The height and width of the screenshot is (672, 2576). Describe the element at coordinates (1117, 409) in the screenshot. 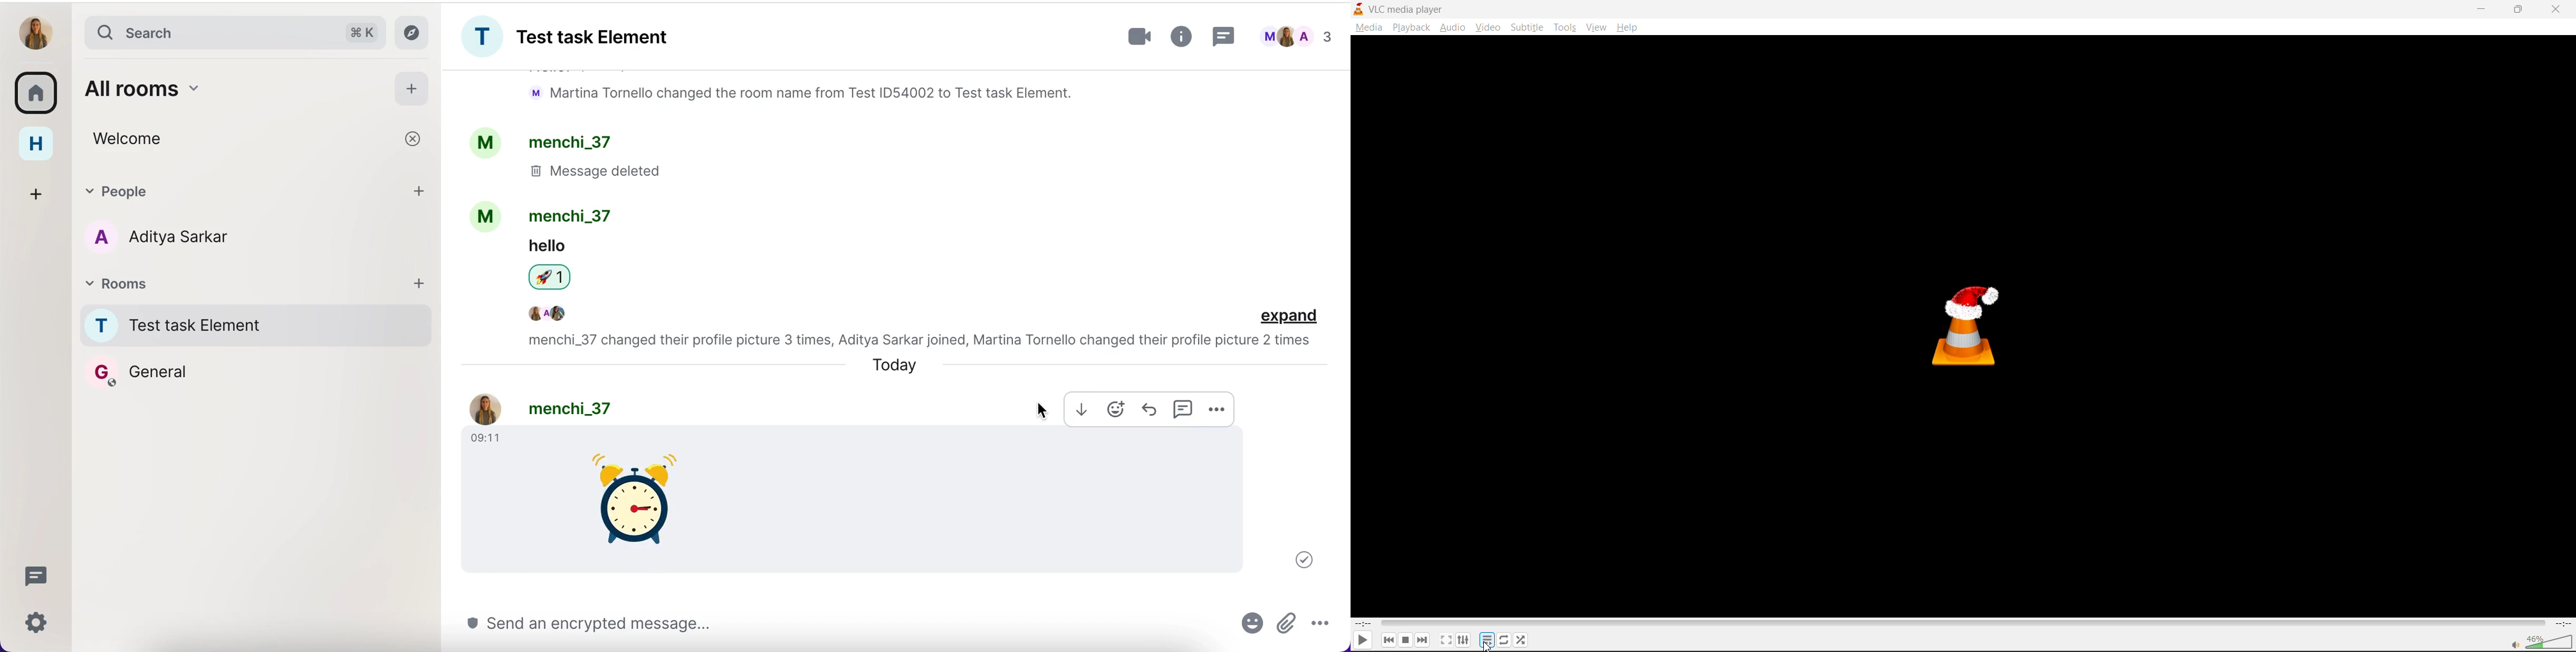

I see `react` at that location.